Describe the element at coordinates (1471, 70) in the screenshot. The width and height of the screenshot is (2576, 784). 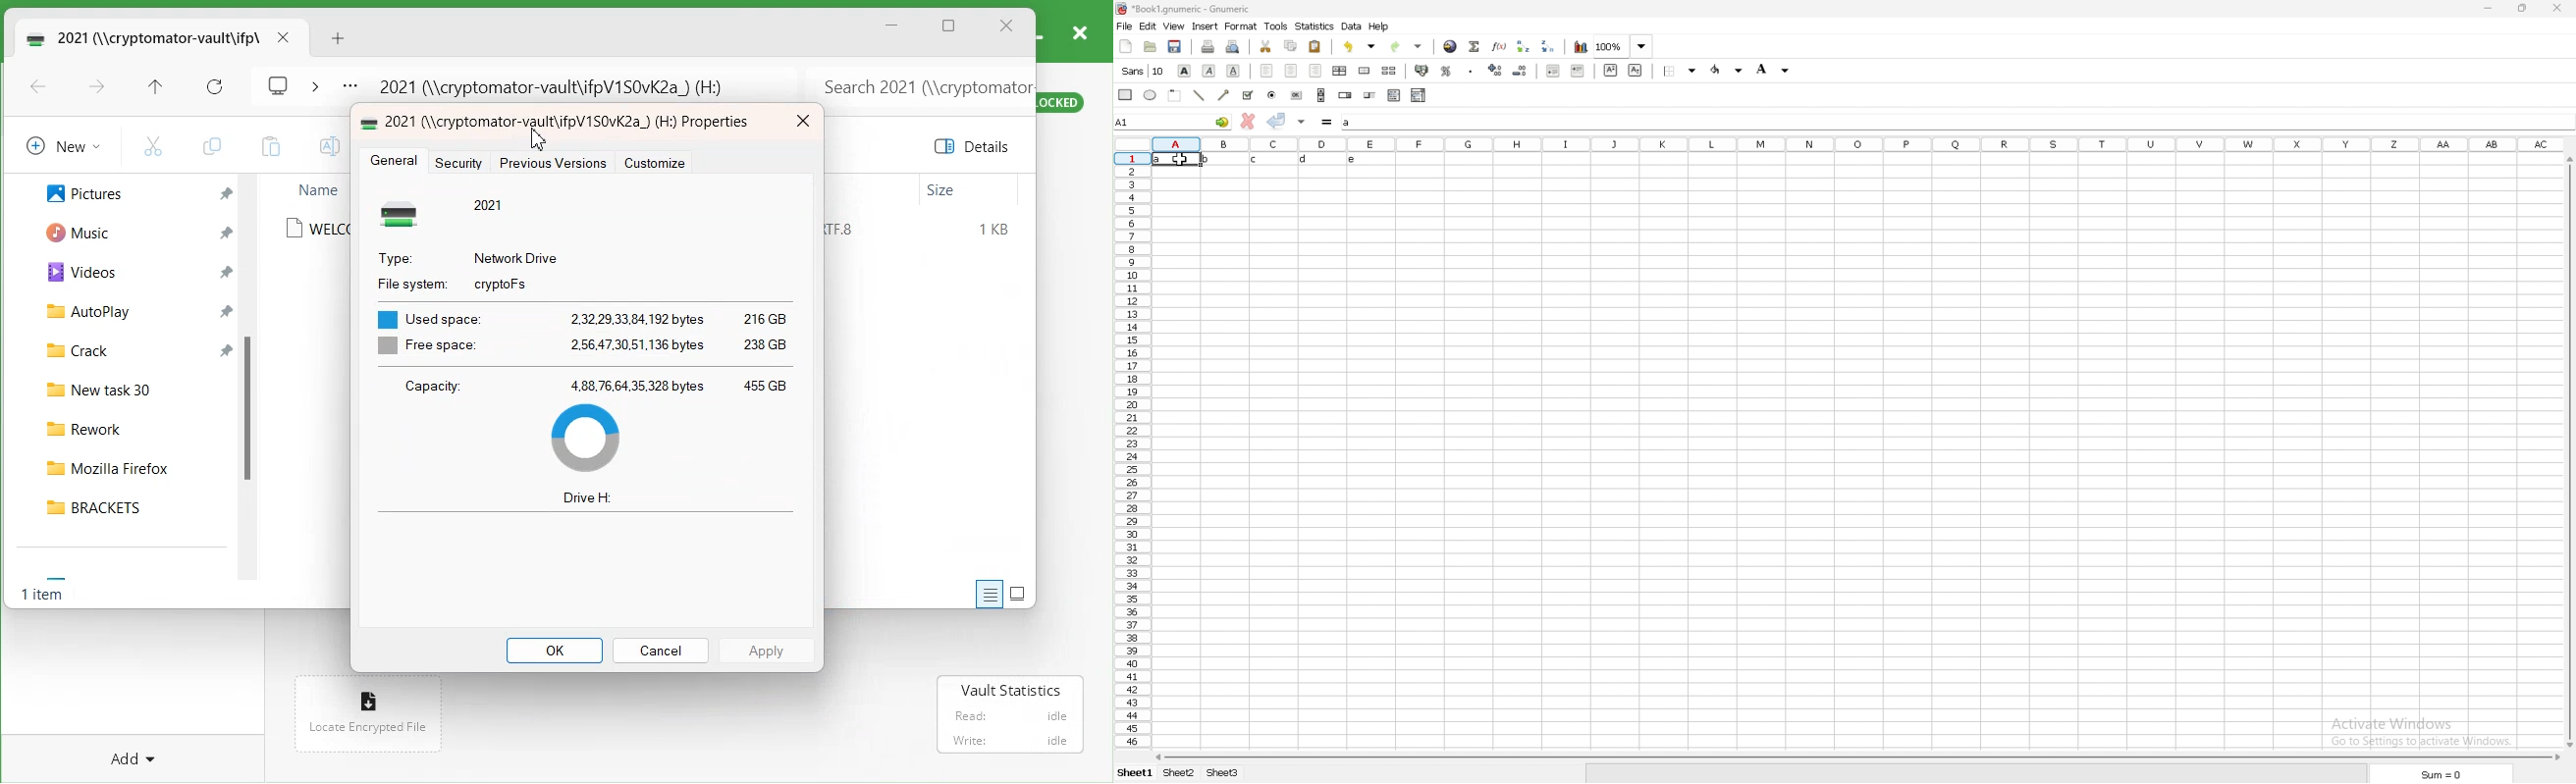
I see `thousand separator` at that location.